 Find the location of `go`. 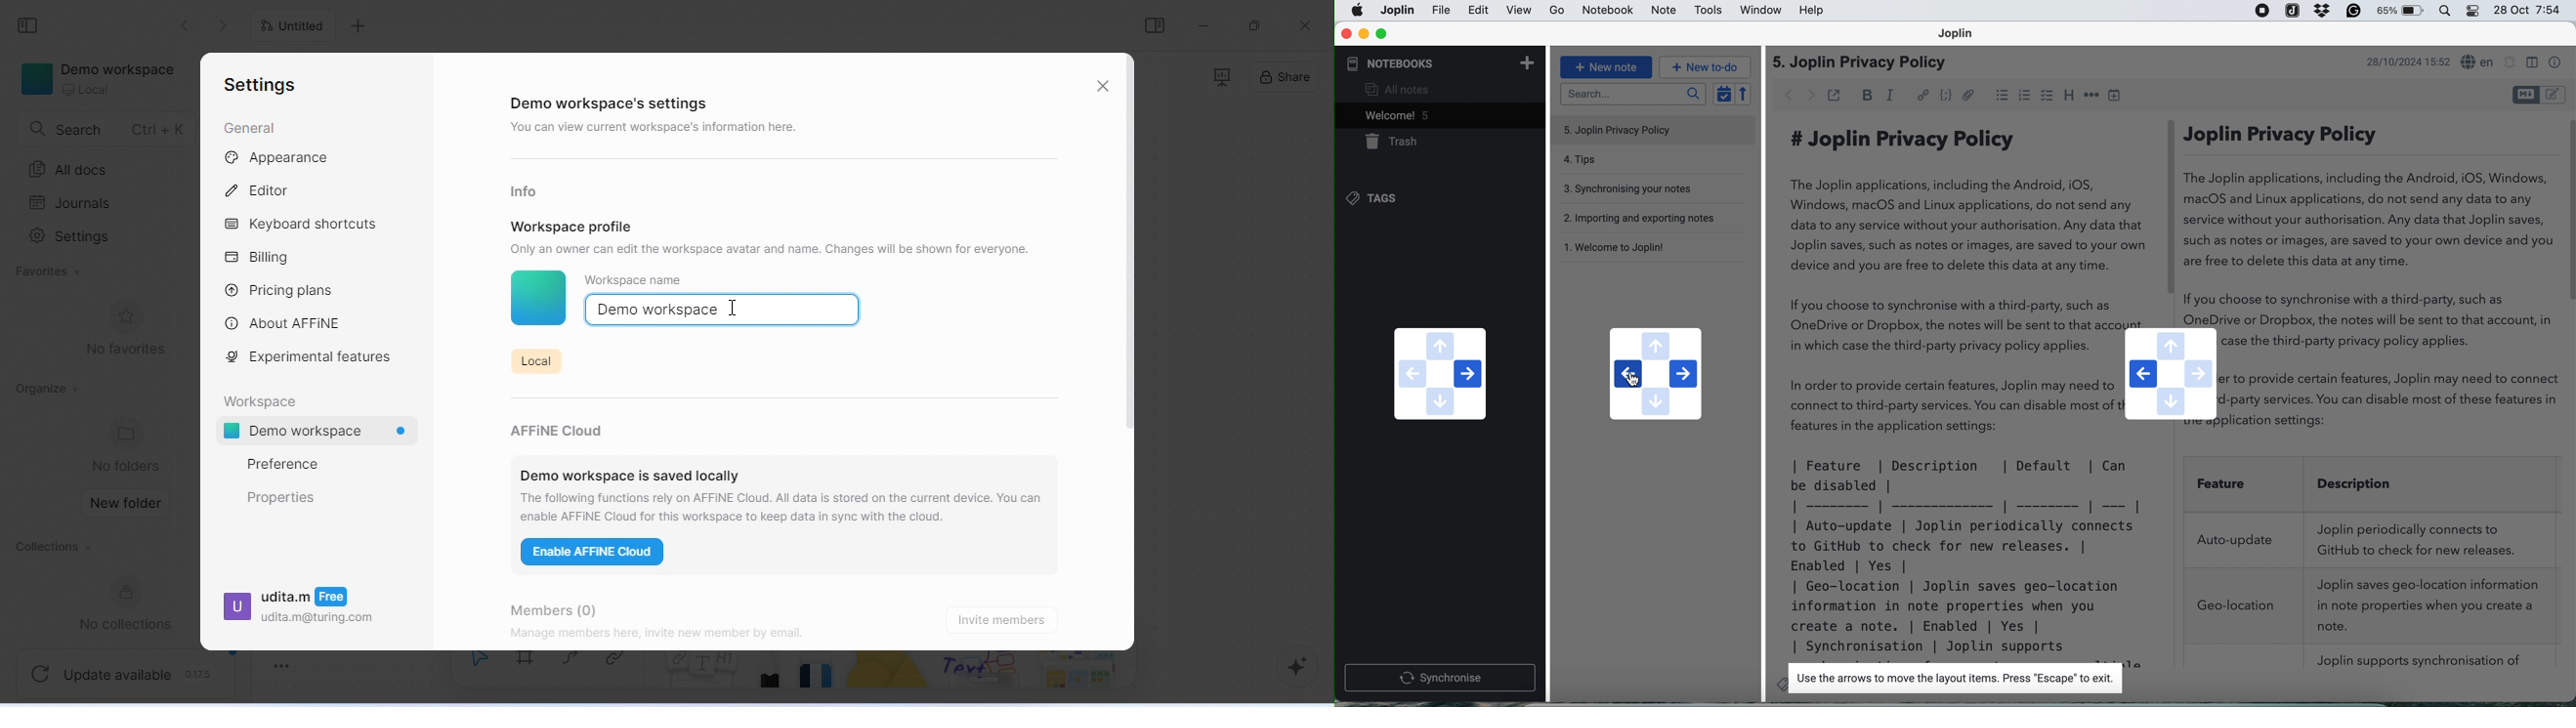

go is located at coordinates (1558, 11).